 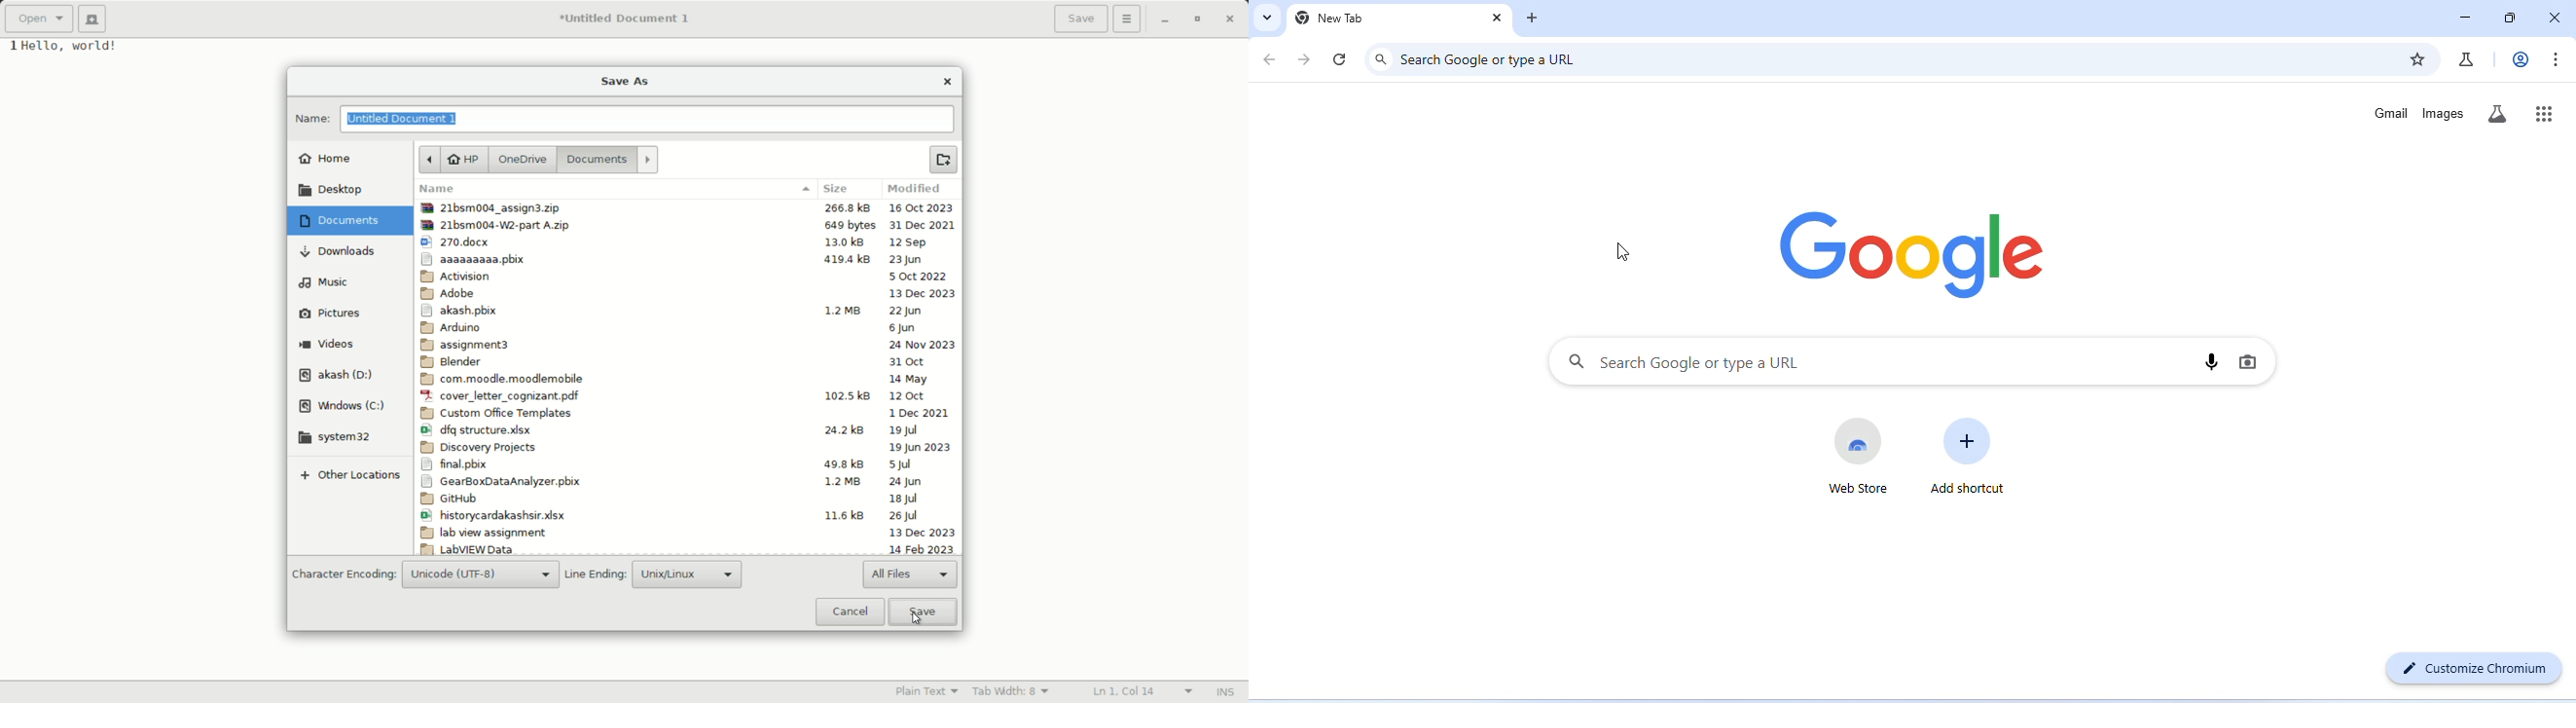 What do you see at coordinates (1625, 252) in the screenshot?
I see `cursor` at bounding box center [1625, 252].